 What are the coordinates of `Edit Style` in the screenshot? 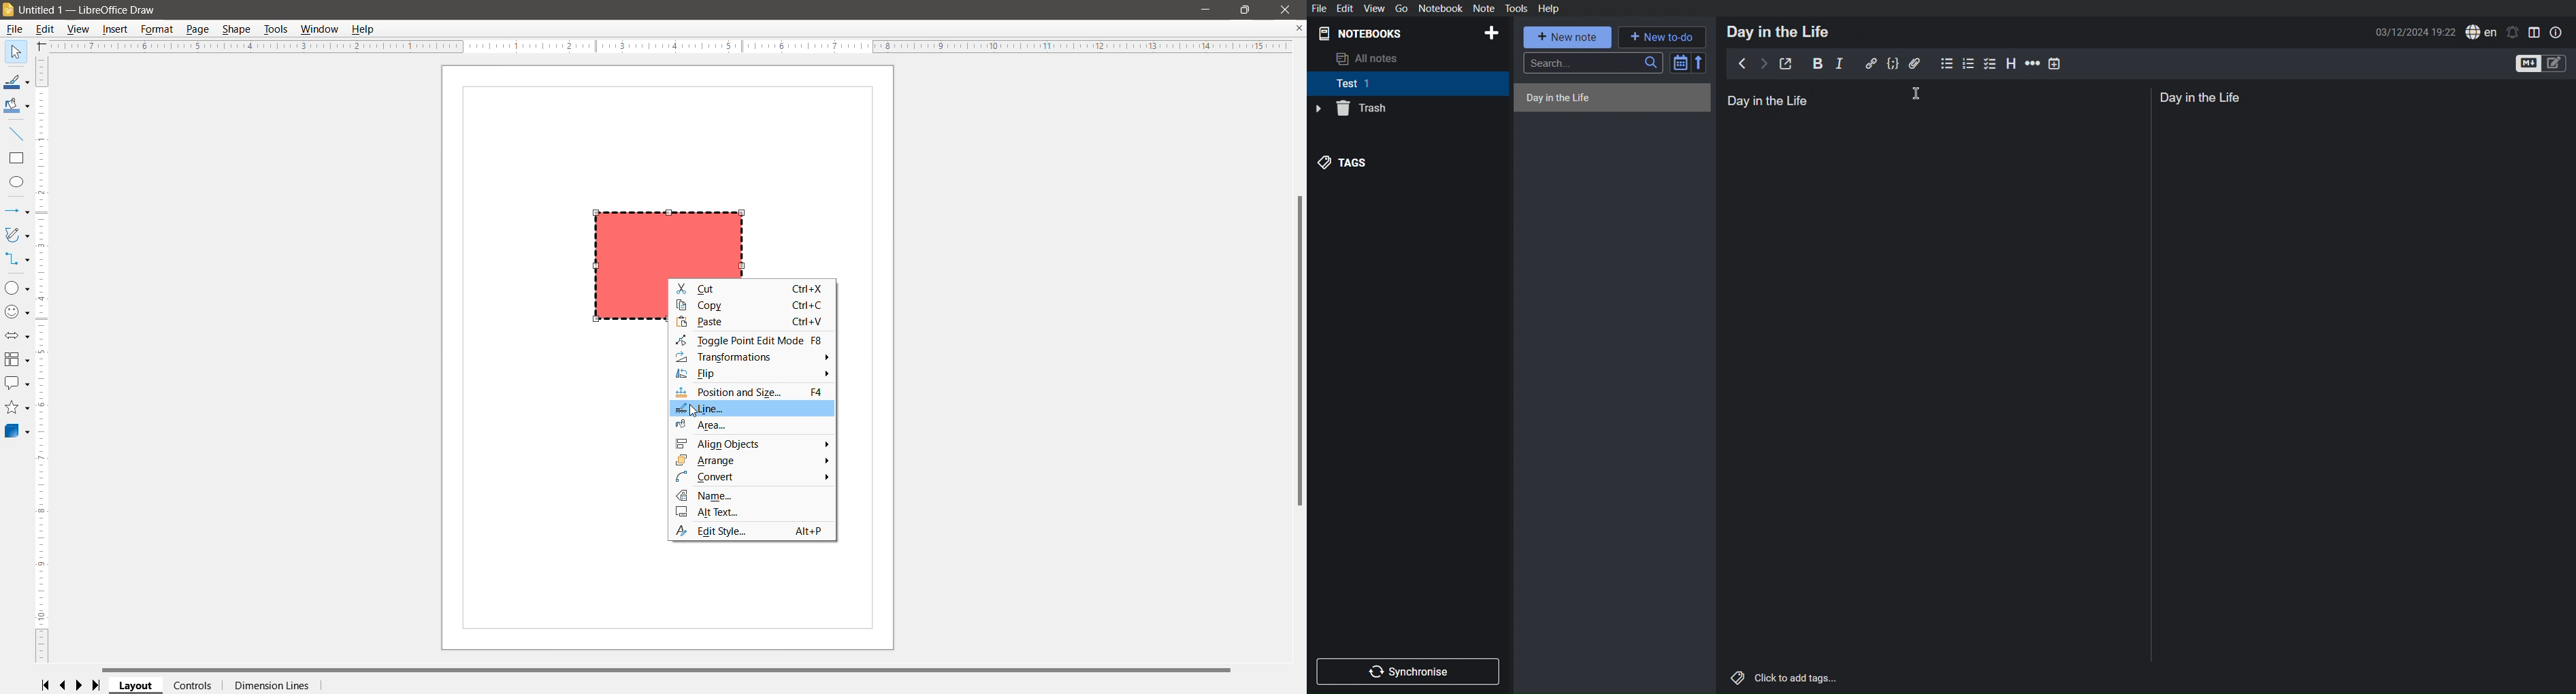 It's located at (752, 530).